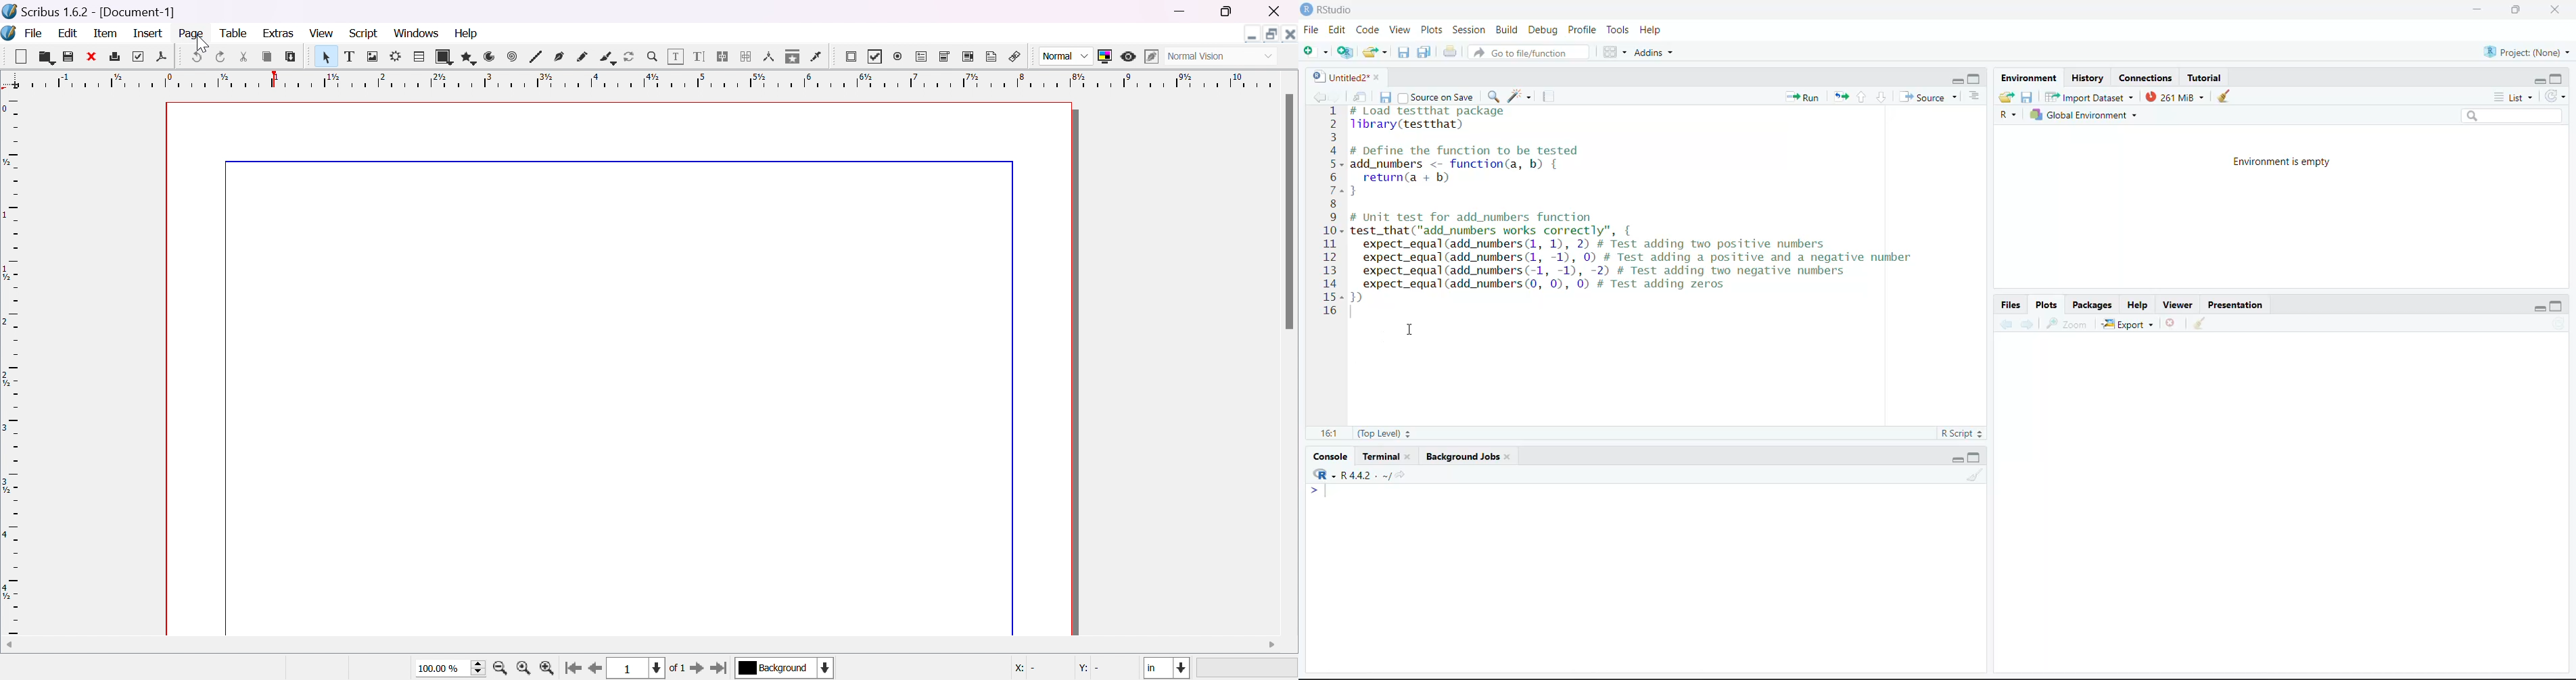  Describe the element at coordinates (1617, 29) in the screenshot. I see `Tools` at that location.